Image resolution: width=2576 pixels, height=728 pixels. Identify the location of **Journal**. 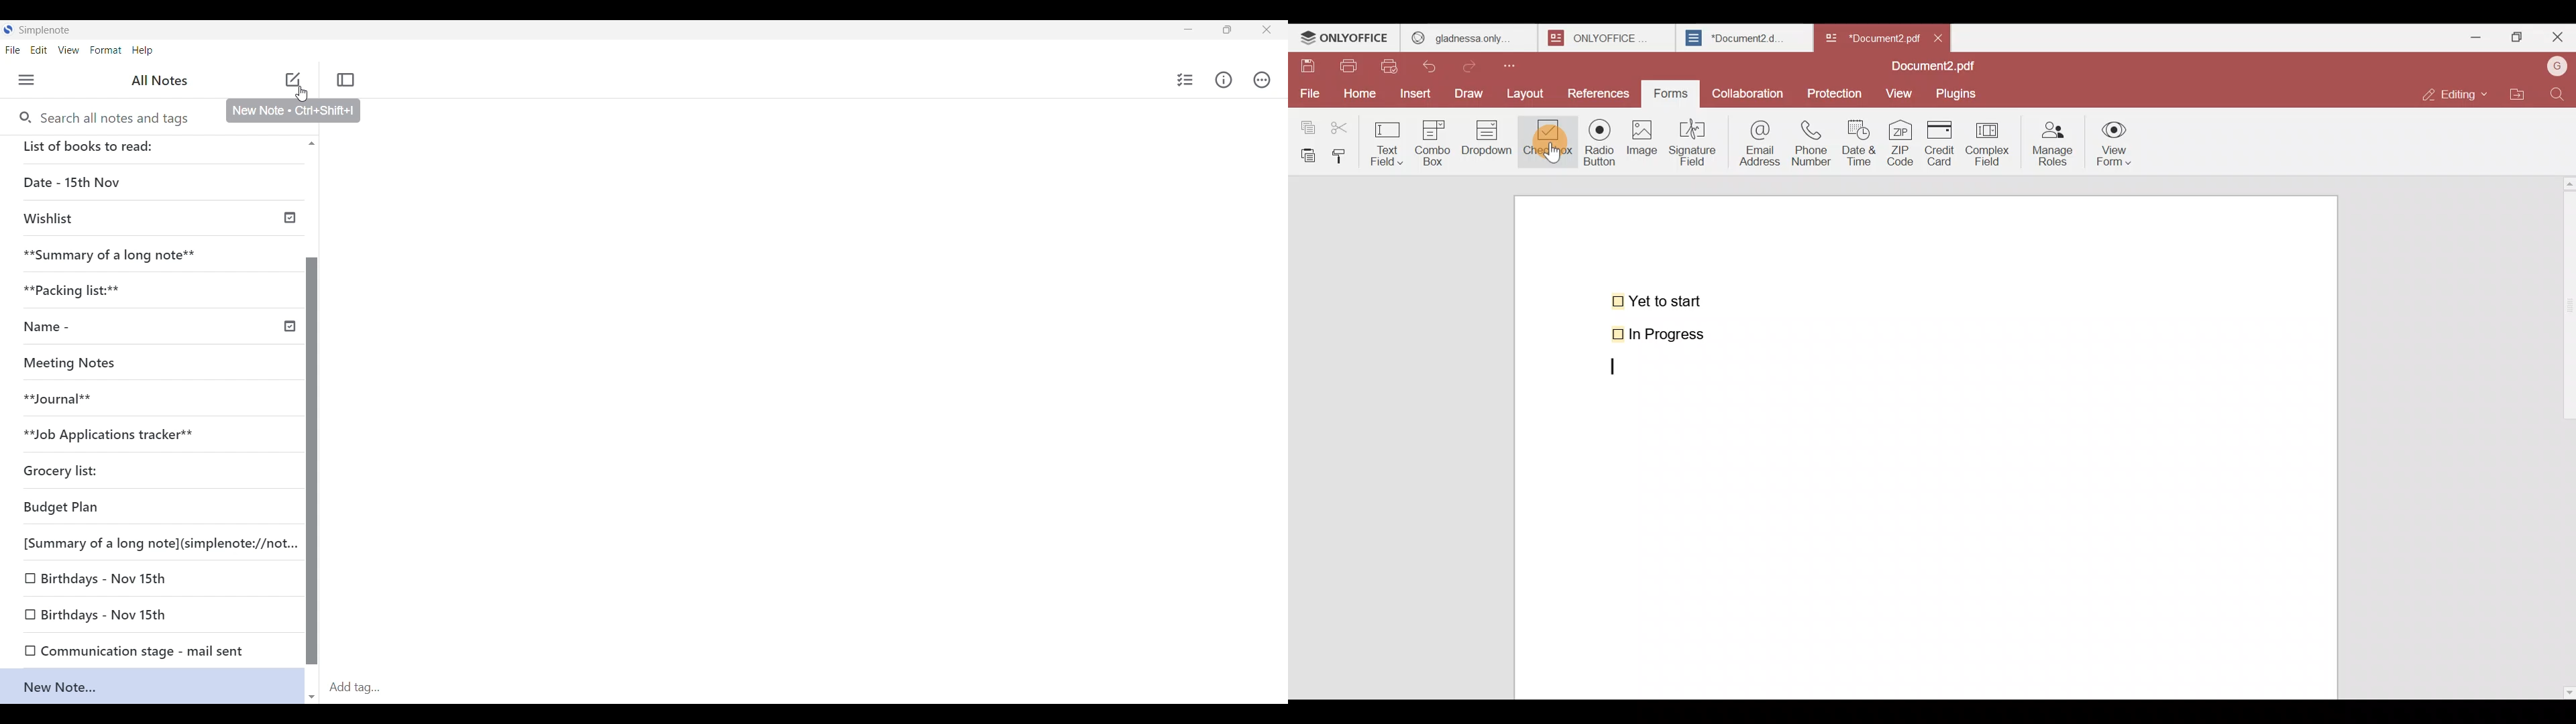
(120, 402).